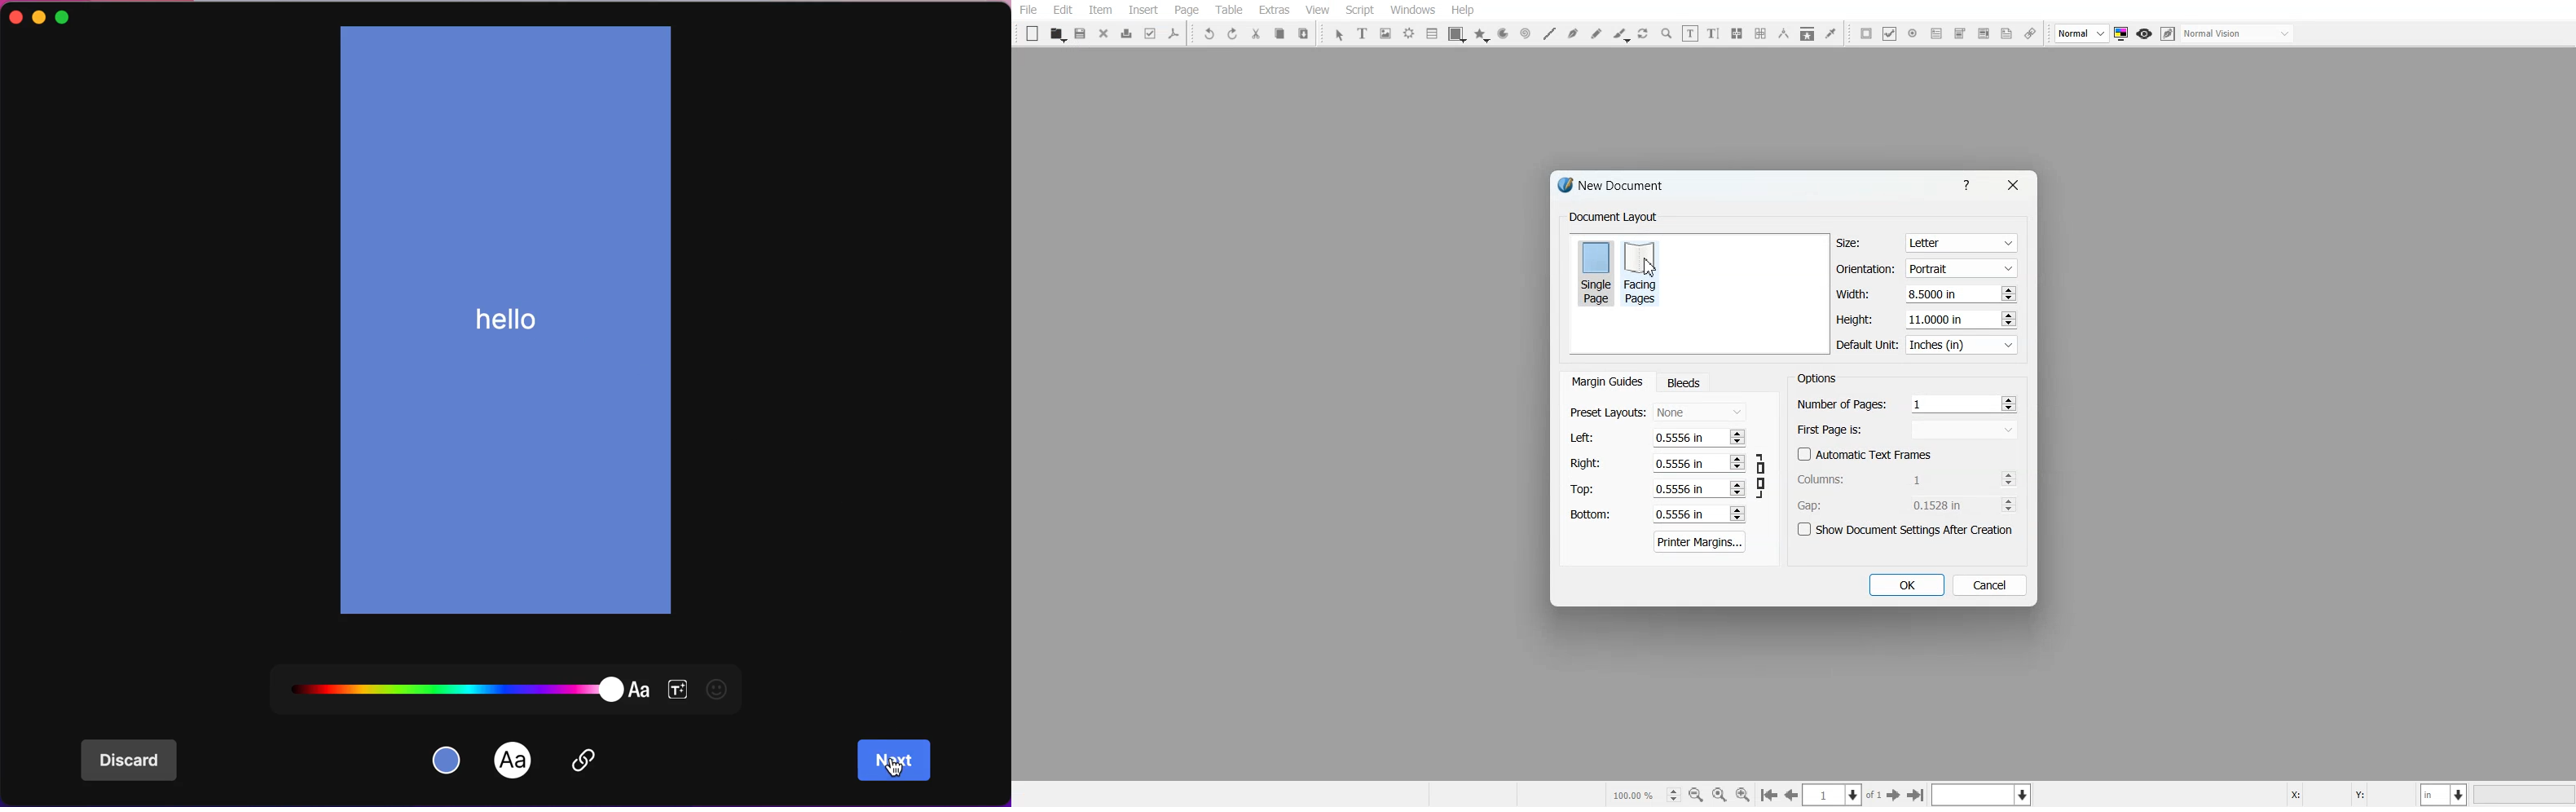  I want to click on Automatic Text Frames, so click(1865, 454).